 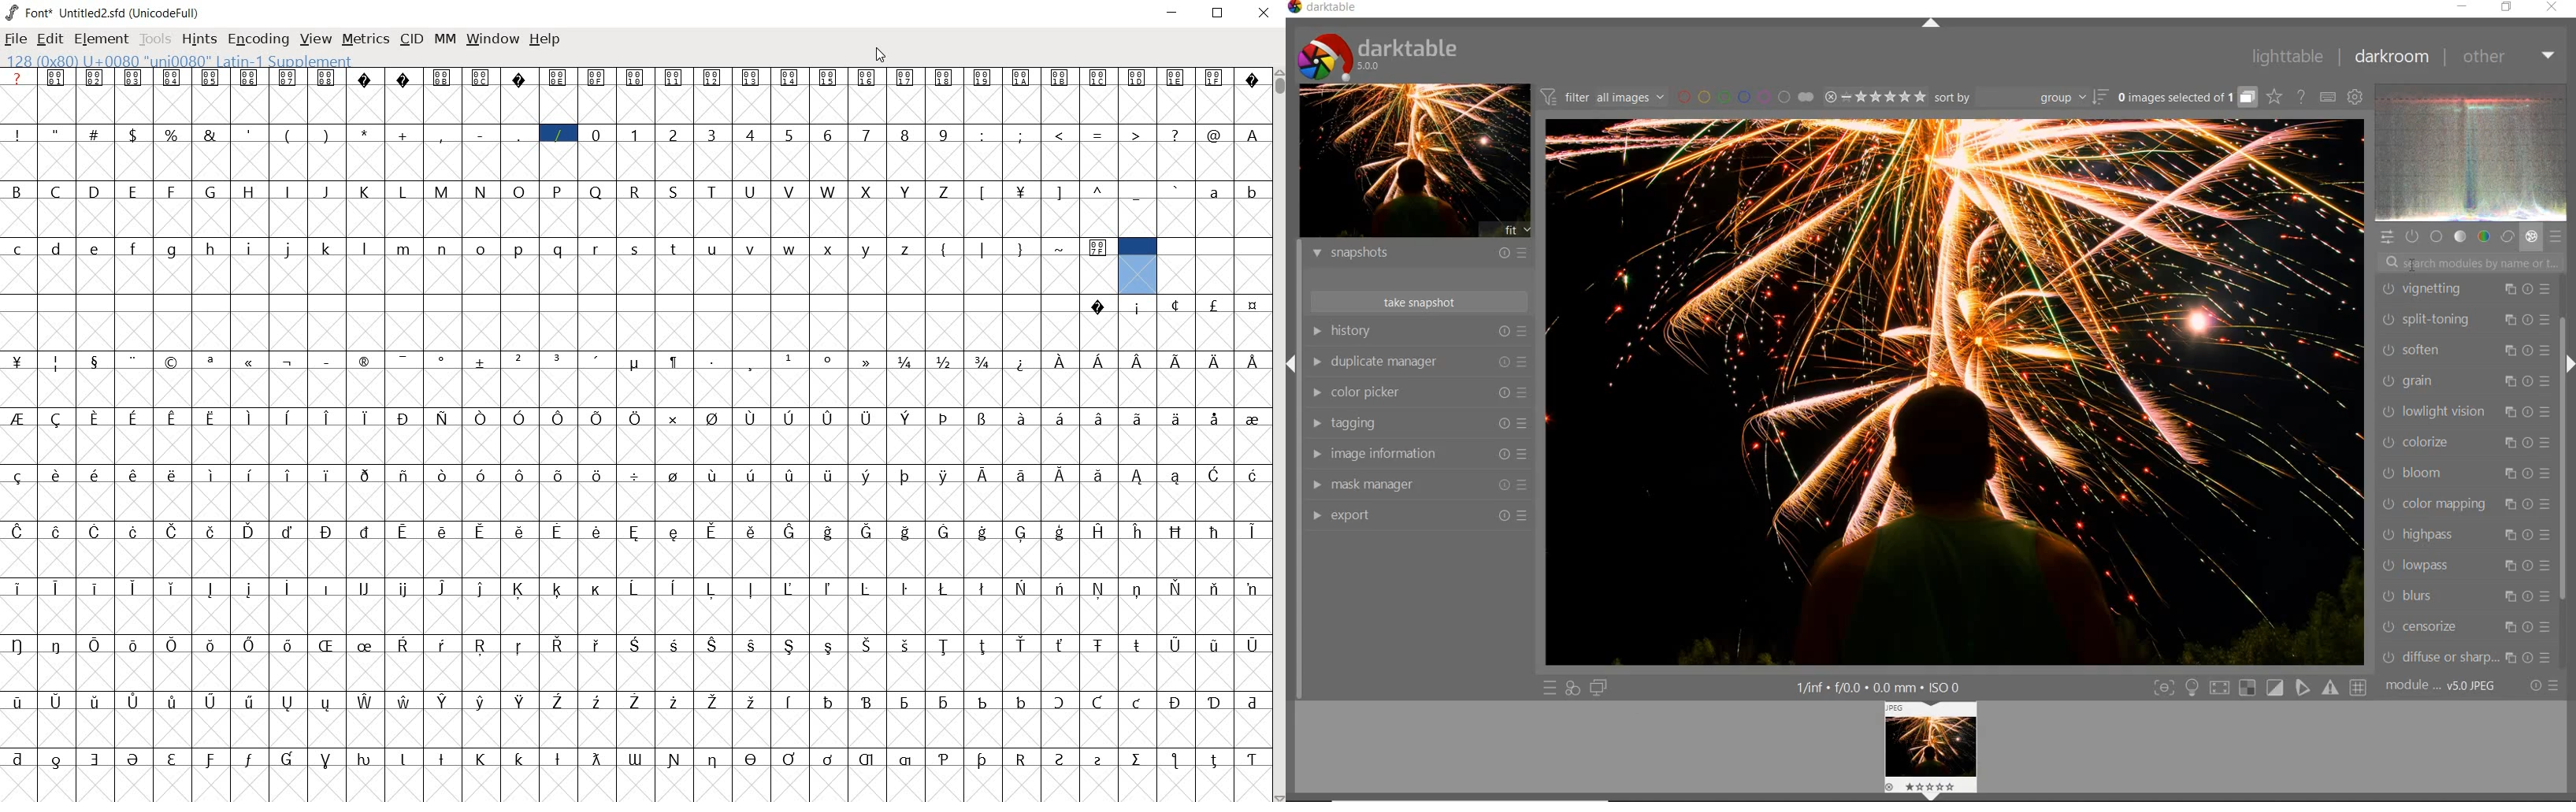 I want to click on Symbol, so click(x=325, y=78).